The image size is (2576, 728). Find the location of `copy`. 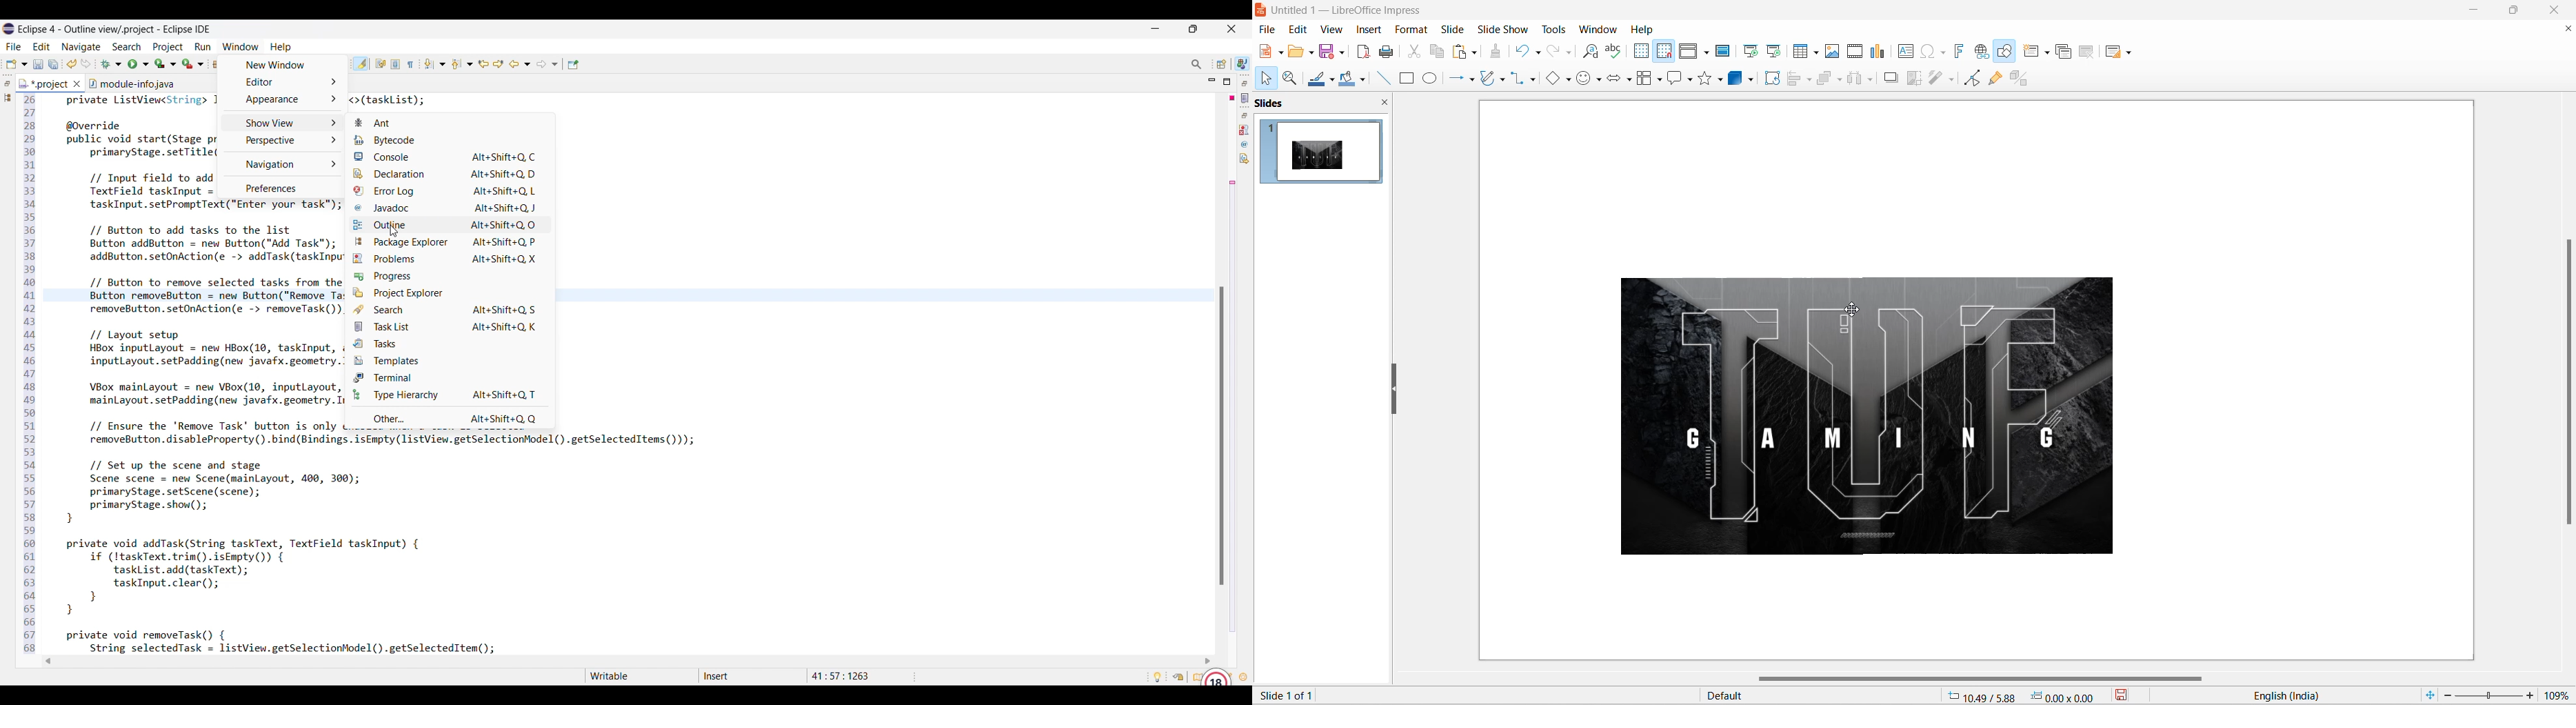

copy is located at coordinates (1438, 51).